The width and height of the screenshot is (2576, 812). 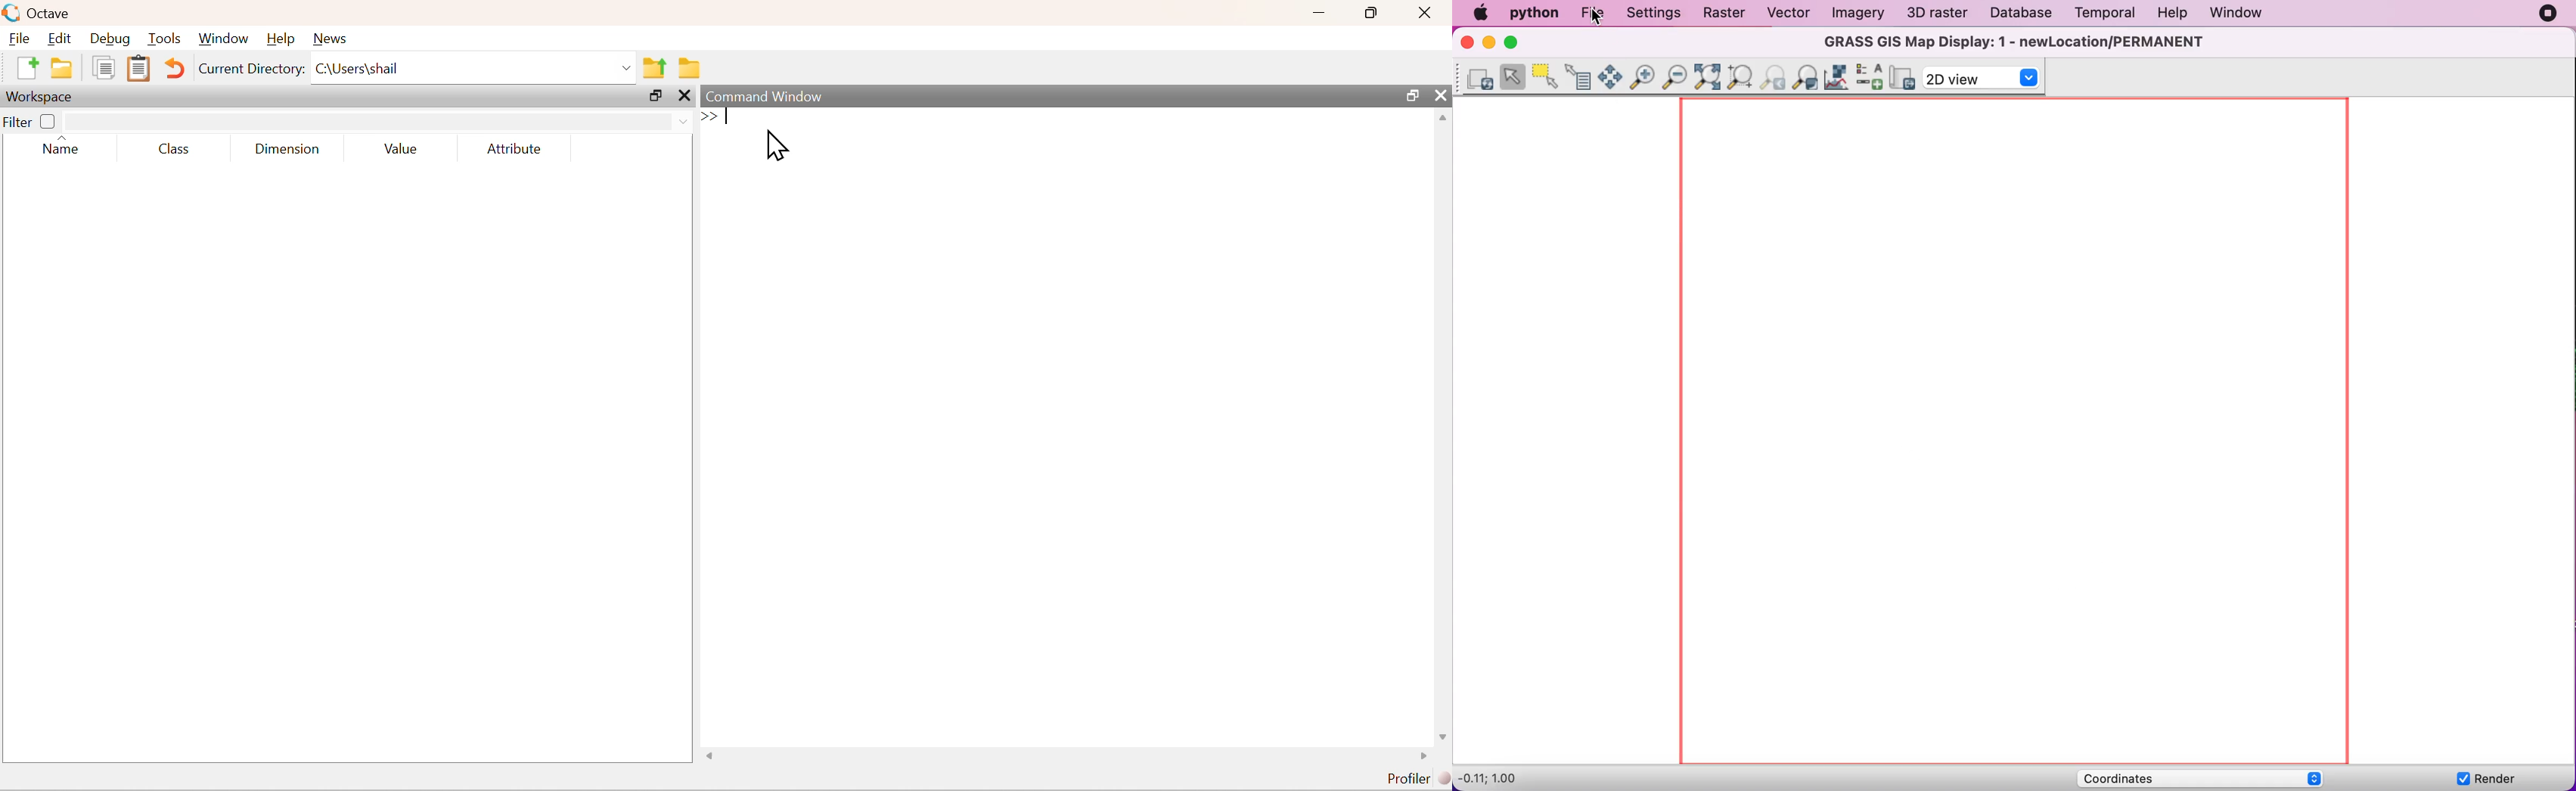 What do you see at coordinates (292, 147) in the screenshot?
I see `Dimension` at bounding box center [292, 147].